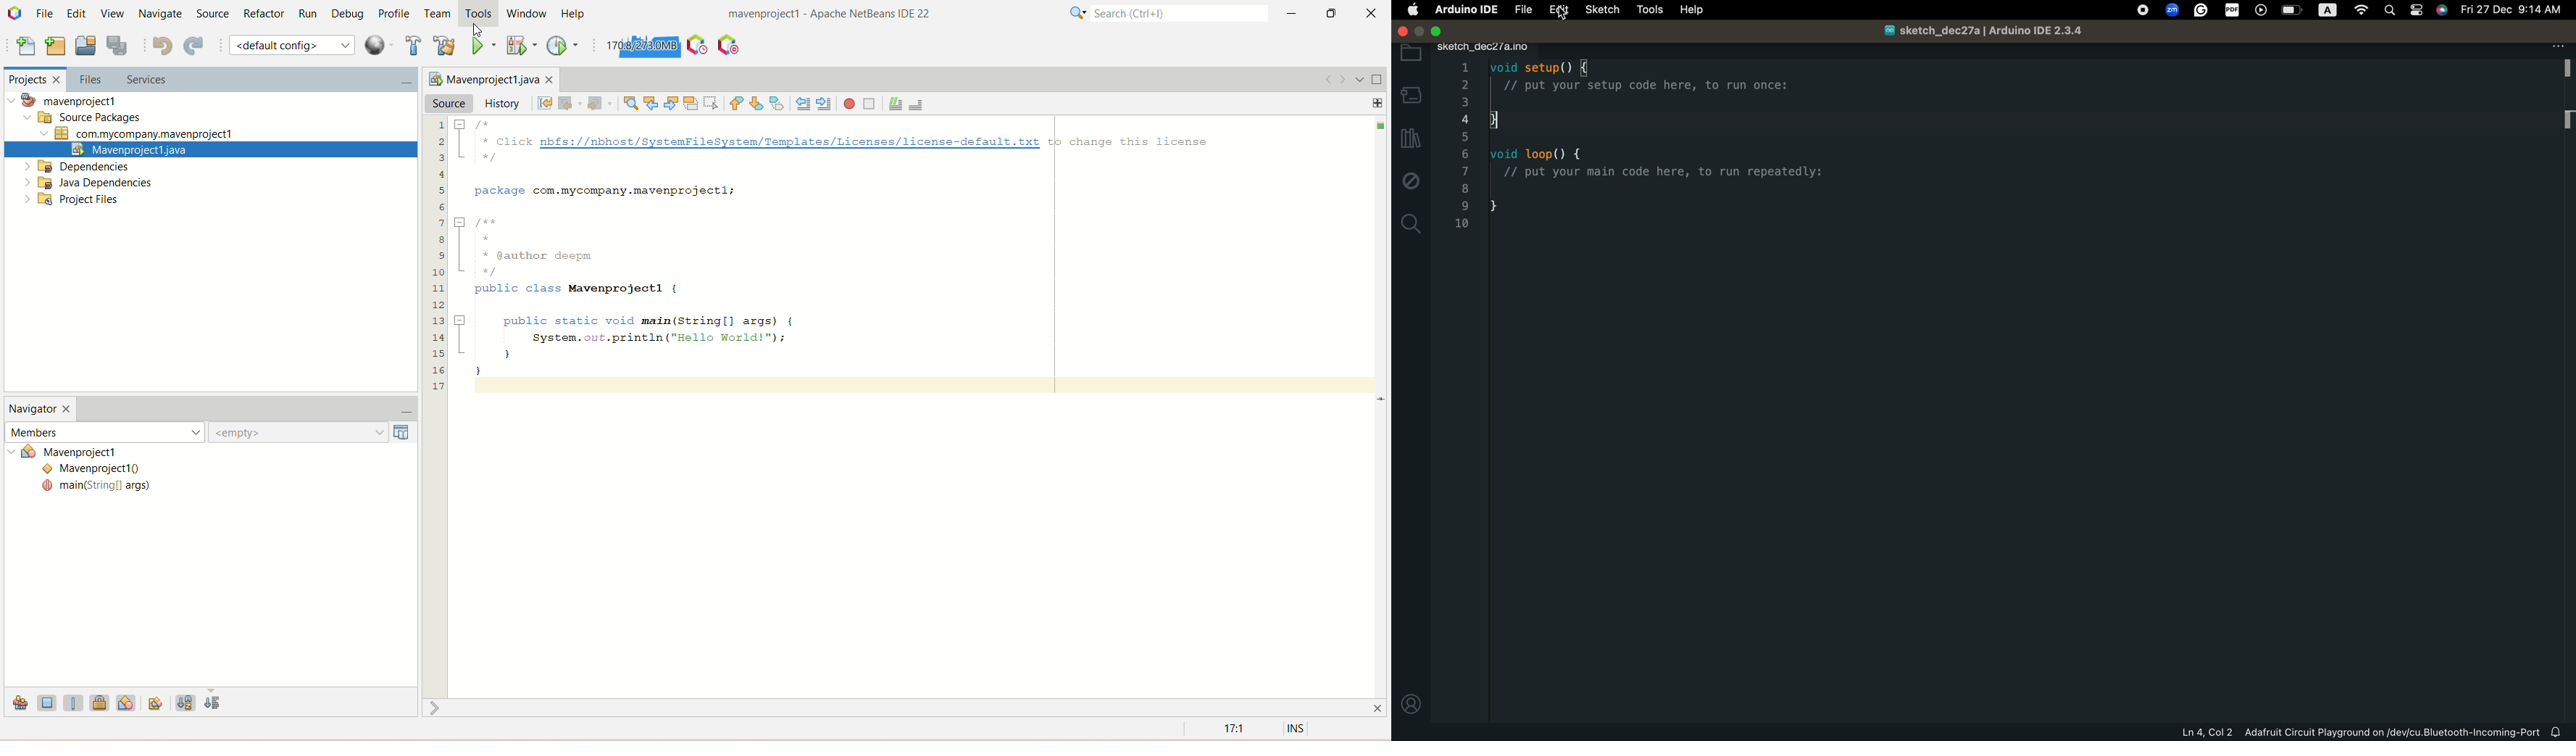 The width and height of the screenshot is (2576, 756). I want to click on folder, so click(1409, 53).